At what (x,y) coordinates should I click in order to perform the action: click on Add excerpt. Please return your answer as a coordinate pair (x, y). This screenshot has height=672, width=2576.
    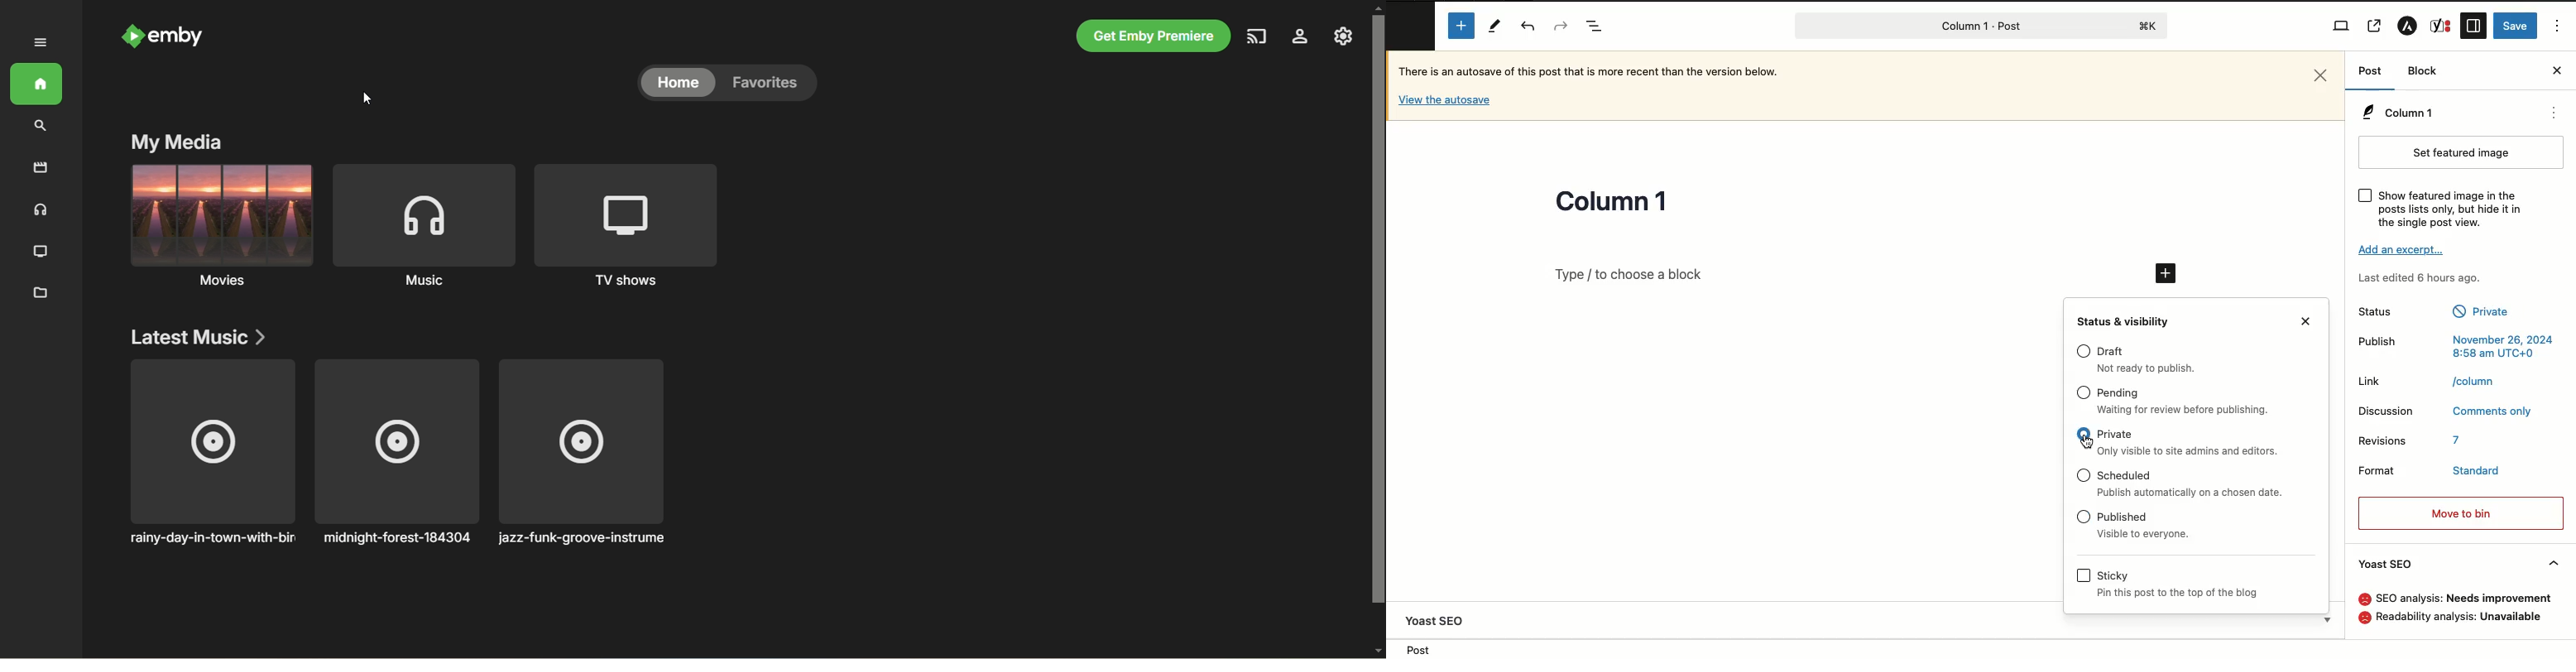
    Looking at the image, I should click on (2405, 248).